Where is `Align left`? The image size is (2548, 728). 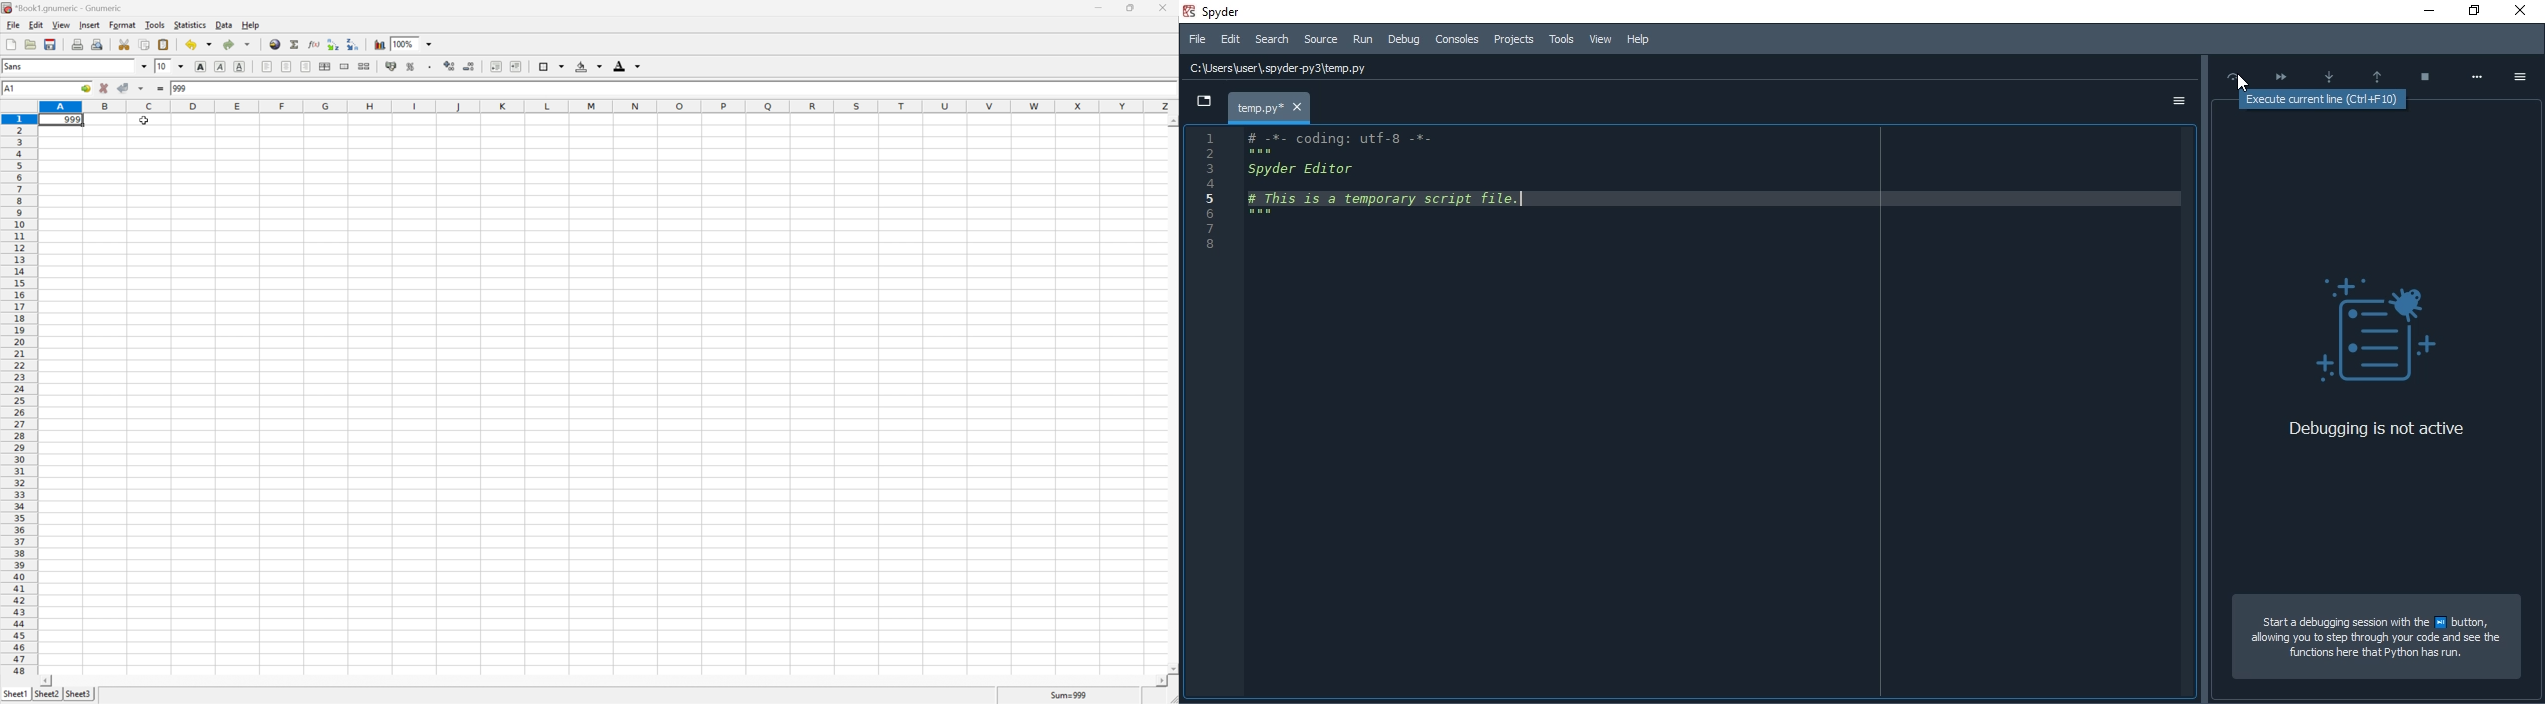
Align left is located at coordinates (266, 67).